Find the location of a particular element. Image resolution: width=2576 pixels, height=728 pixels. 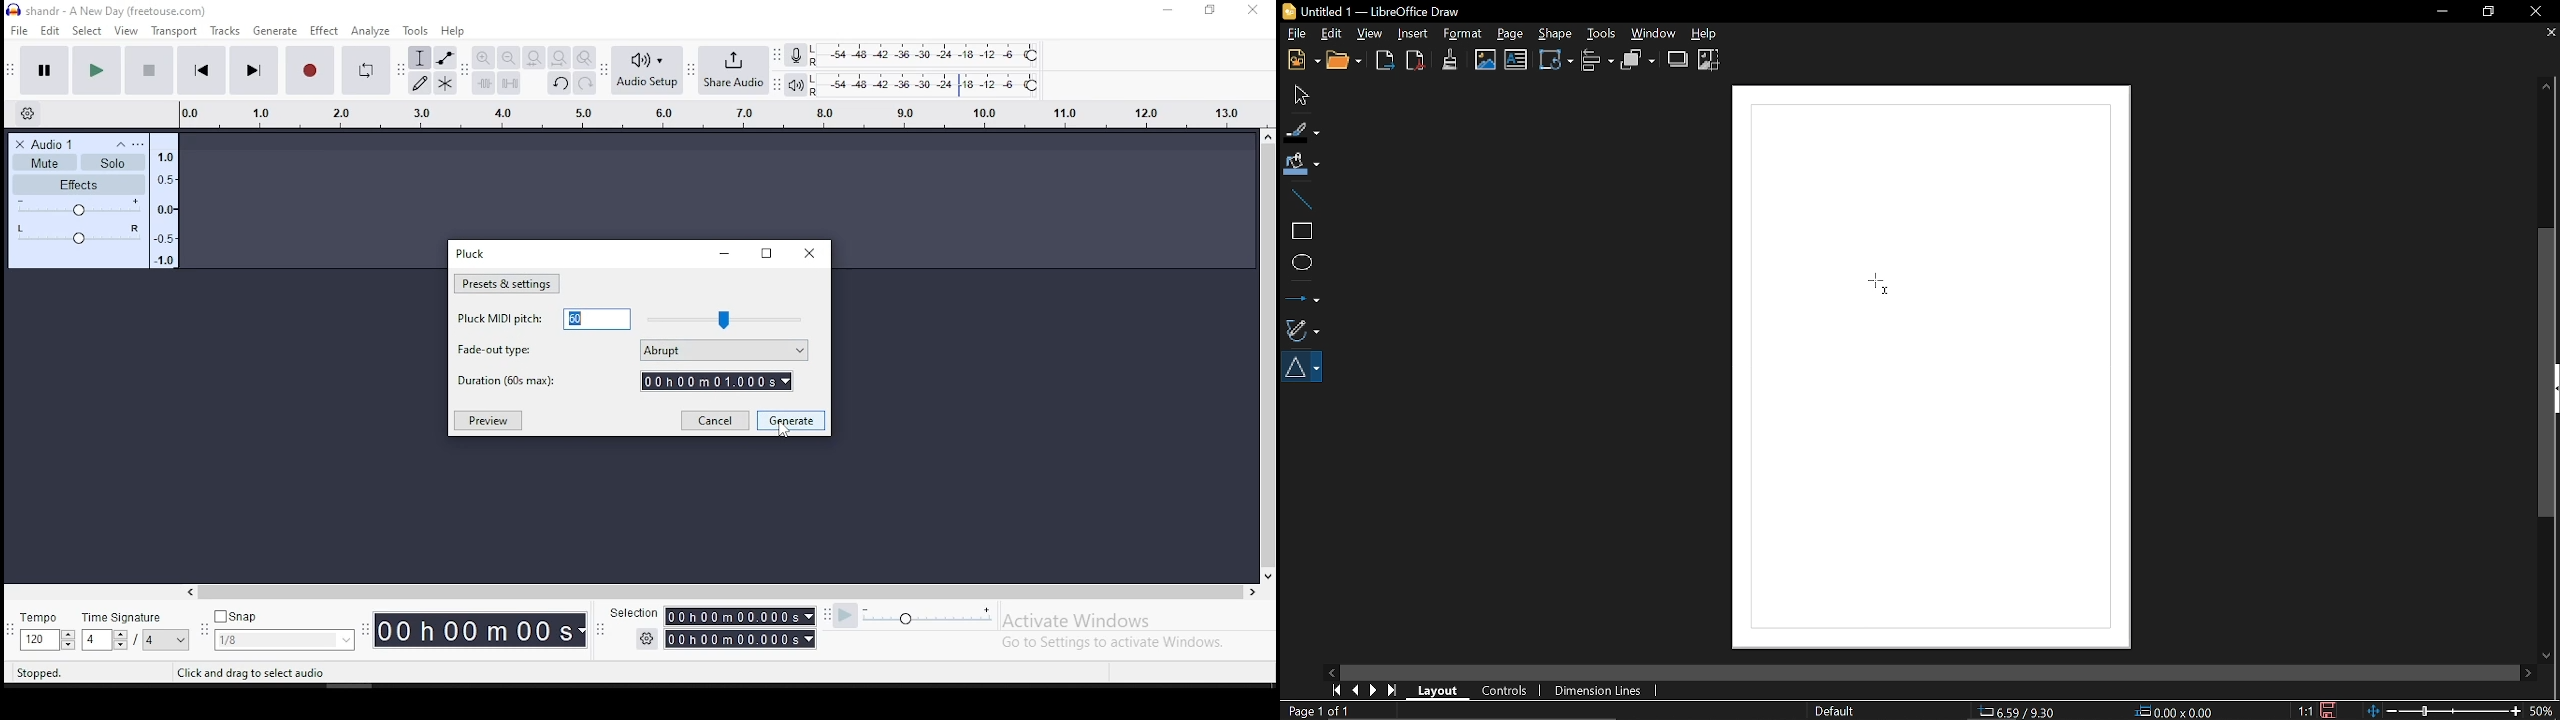

fit project to width is located at coordinates (559, 58).